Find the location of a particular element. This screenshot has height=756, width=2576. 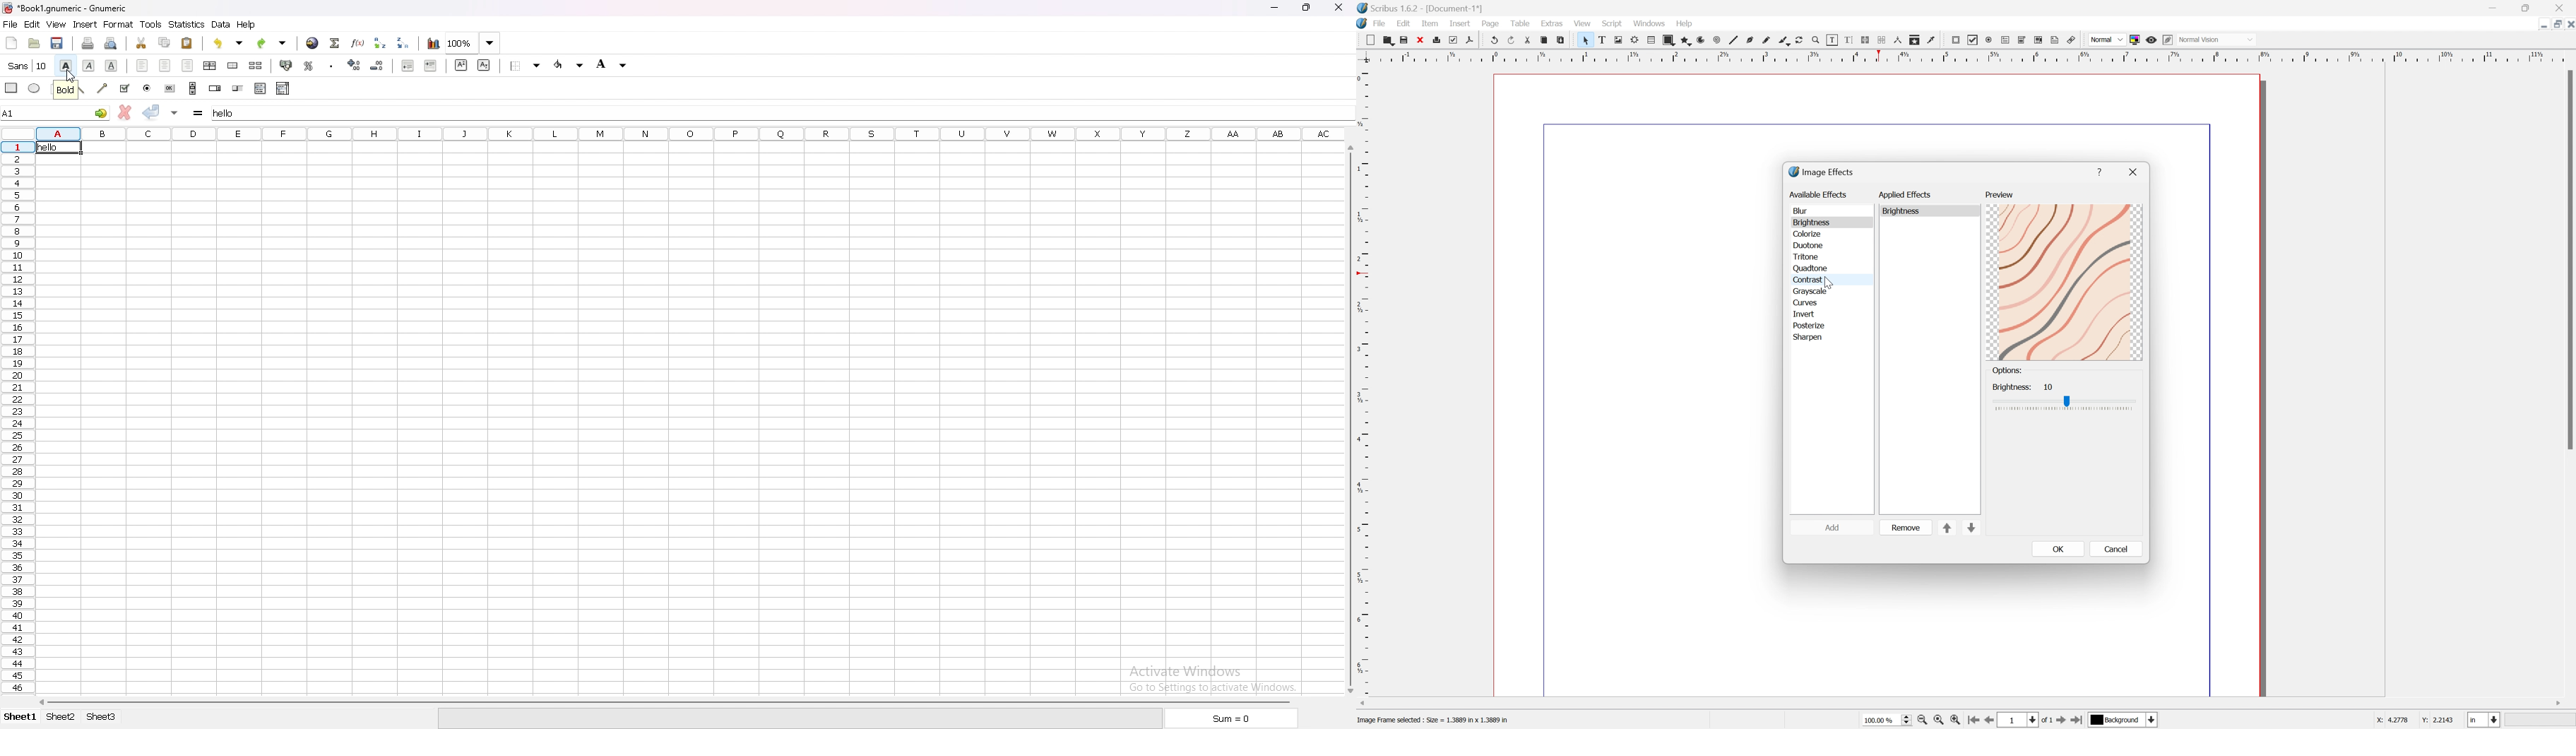

close is located at coordinates (2135, 170).